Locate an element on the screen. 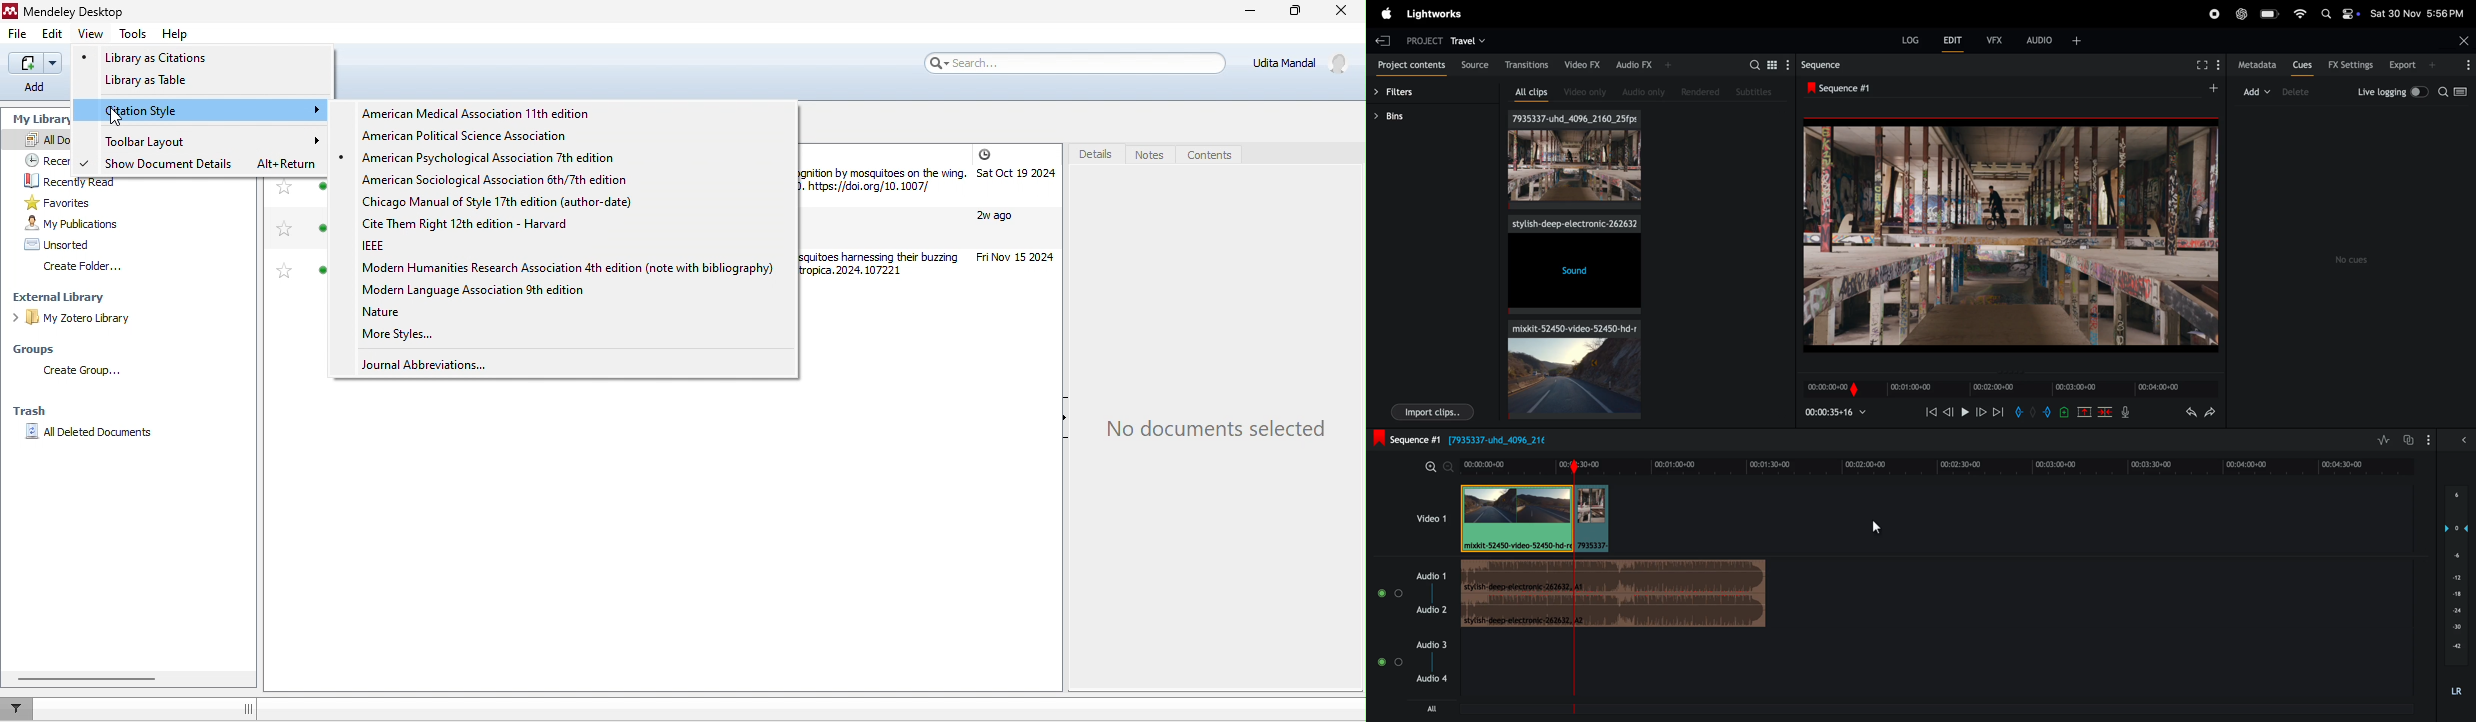 Image resolution: width=2492 pixels, height=728 pixels. rendered is located at coordinates (1704, 92).